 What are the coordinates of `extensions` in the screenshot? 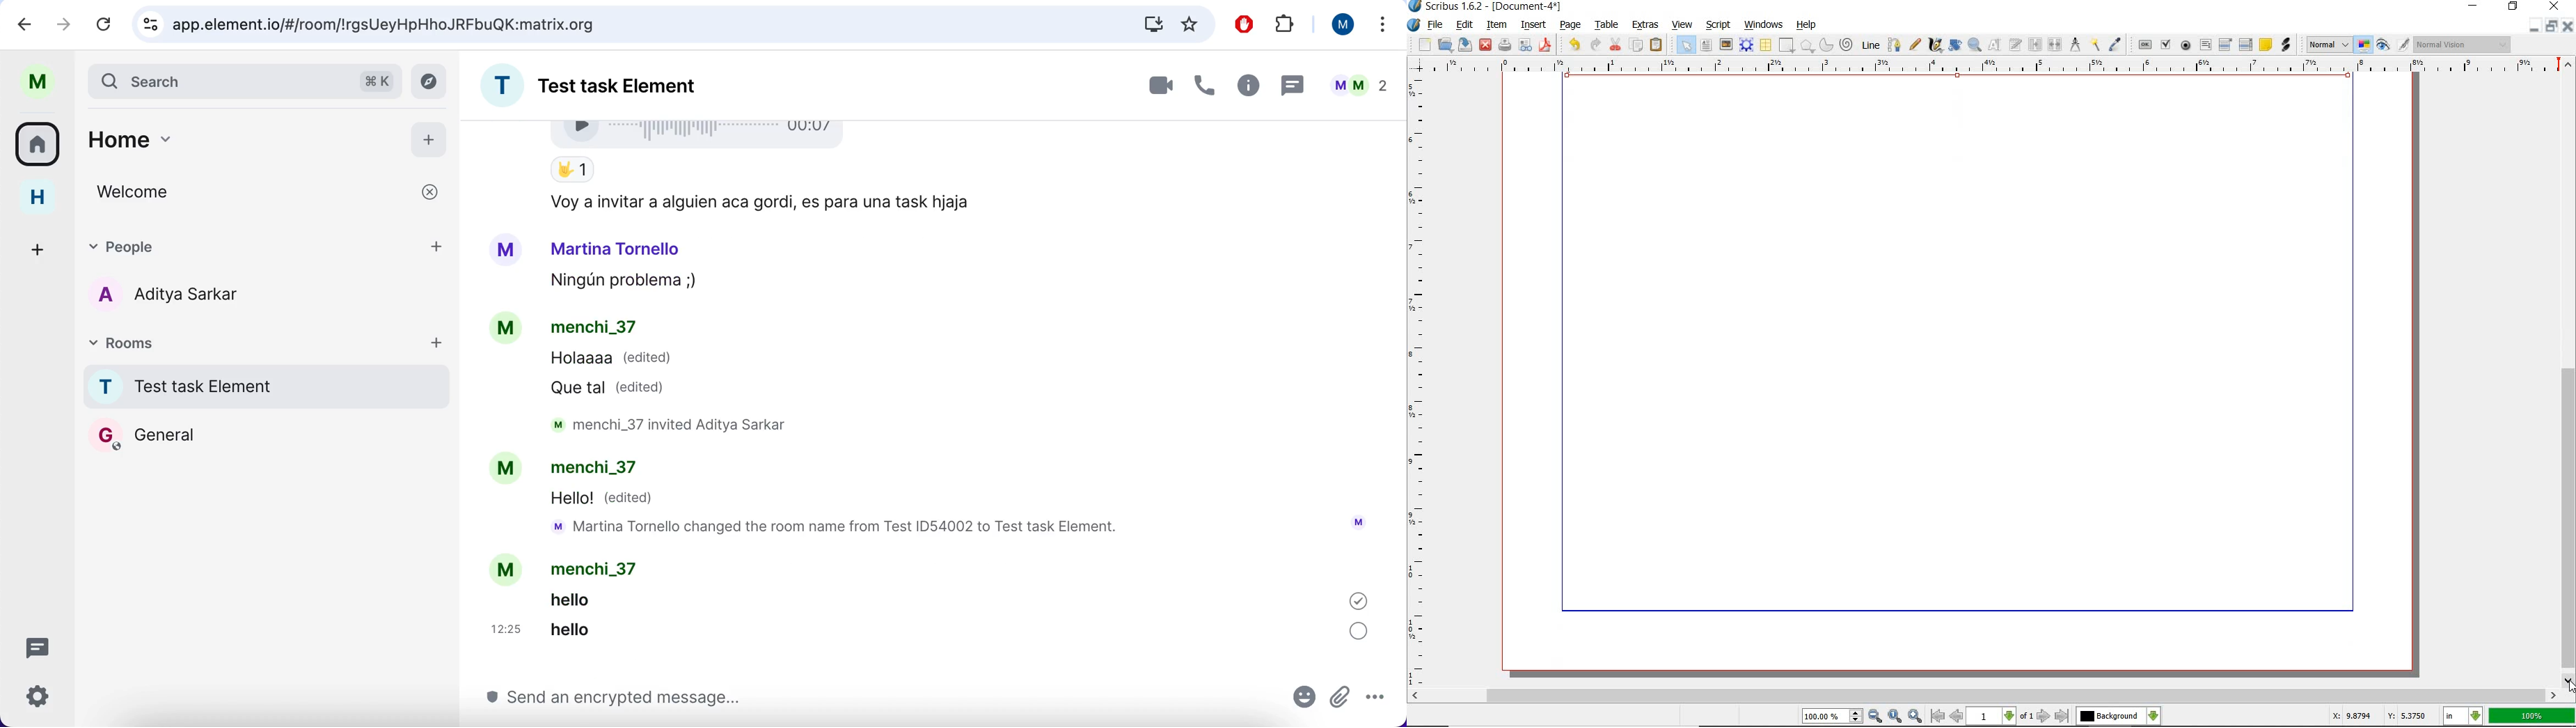 It's located at (1287, 25).